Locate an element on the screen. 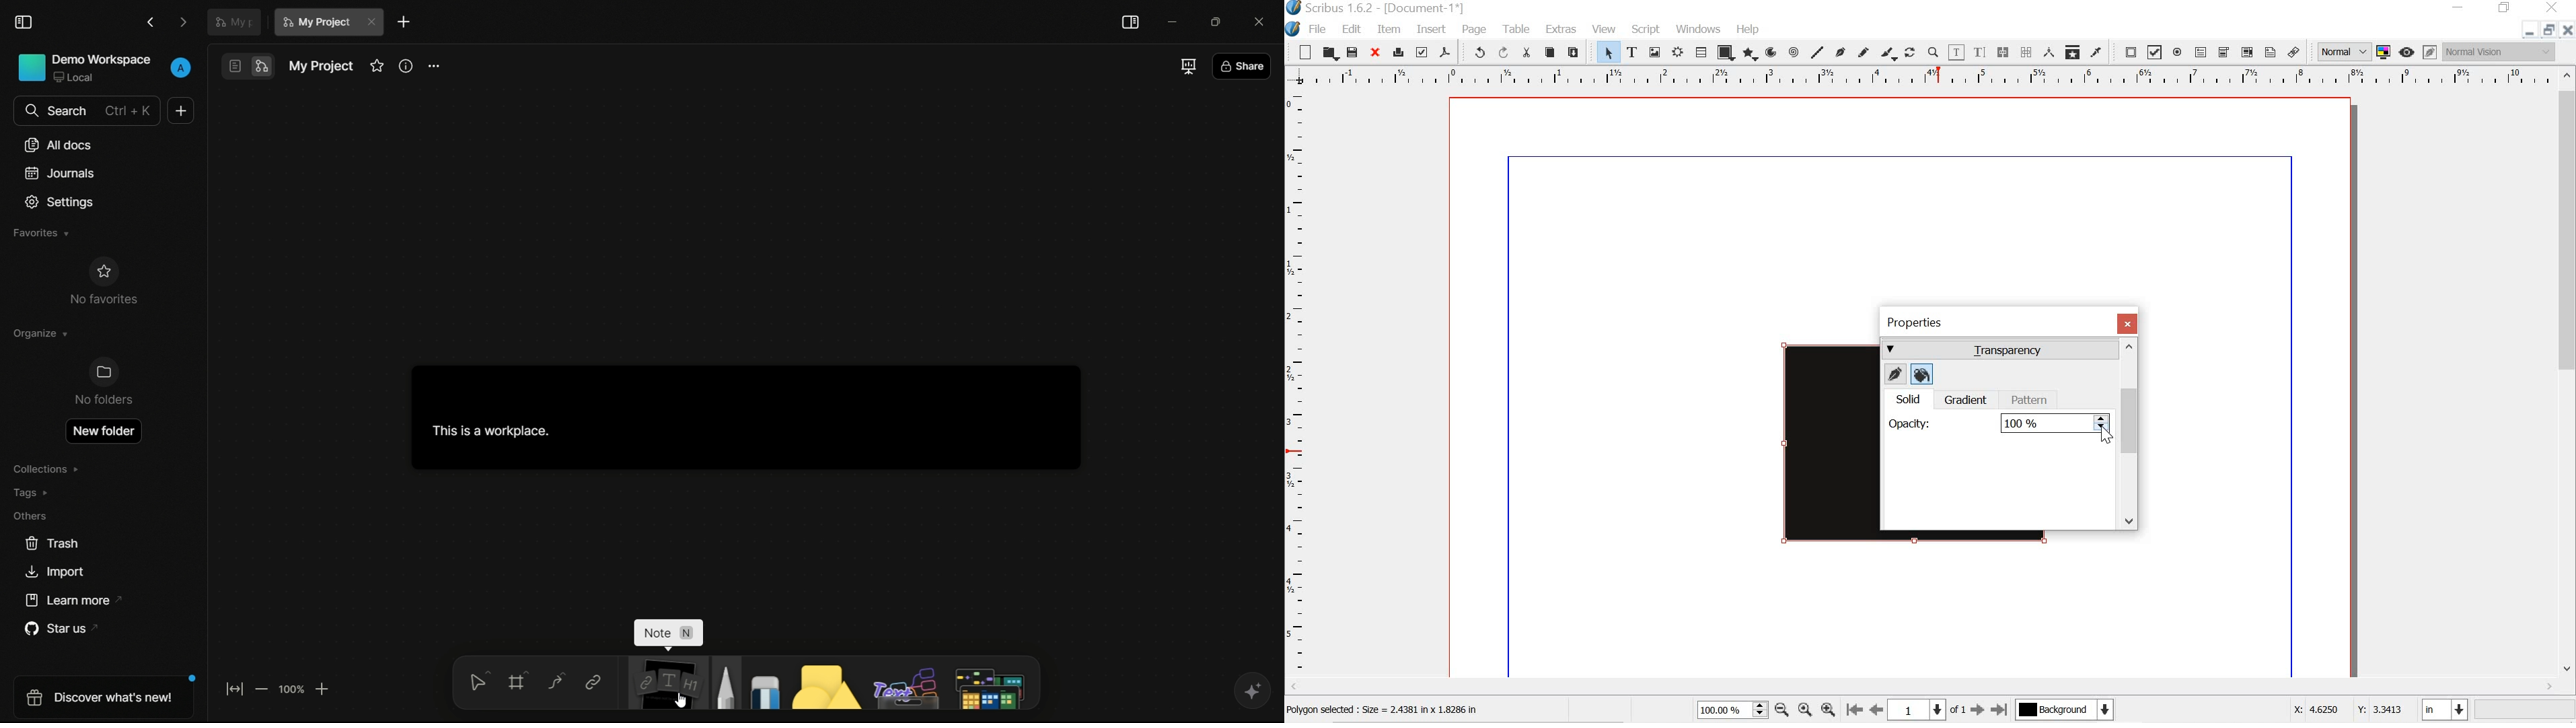 This screenshot has width=2576, height=728. line color properties is located at coordinates (1894, 375).